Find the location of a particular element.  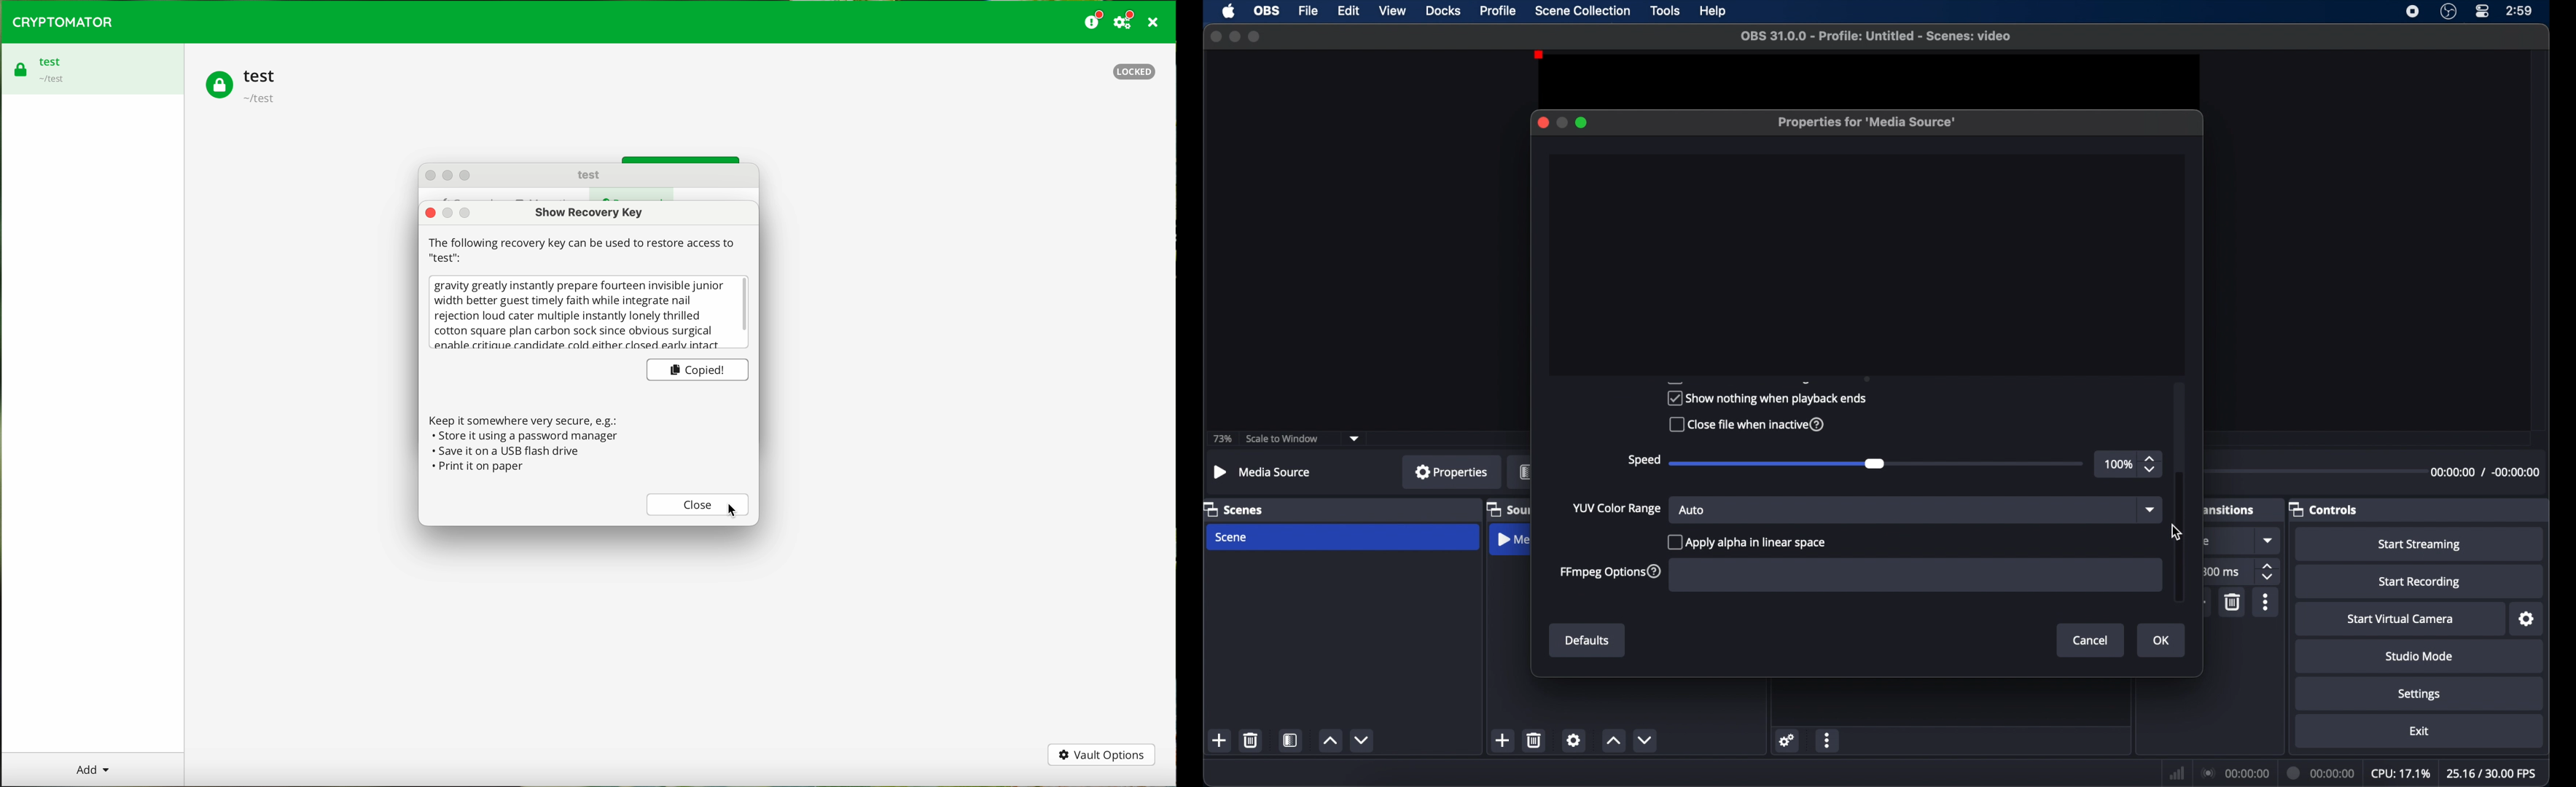

start virtual camera is located at coordinates (2401, 619).